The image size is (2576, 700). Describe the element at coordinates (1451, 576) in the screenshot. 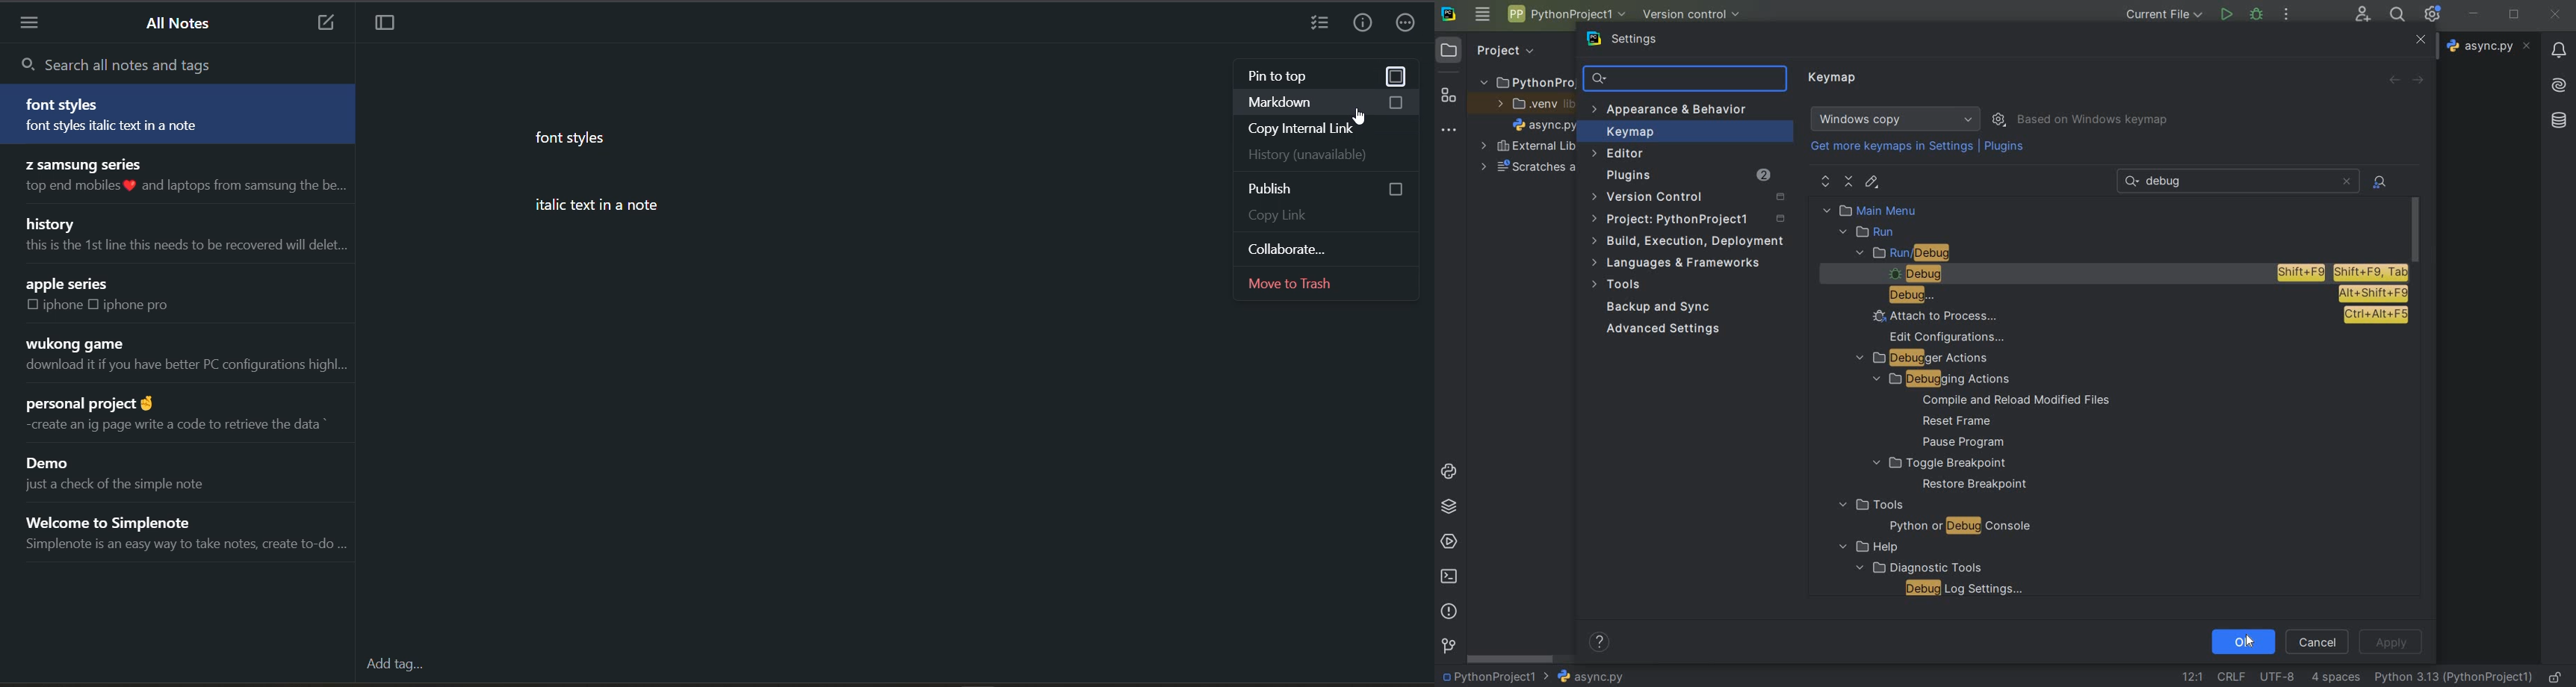

I see `terminal` at that location.